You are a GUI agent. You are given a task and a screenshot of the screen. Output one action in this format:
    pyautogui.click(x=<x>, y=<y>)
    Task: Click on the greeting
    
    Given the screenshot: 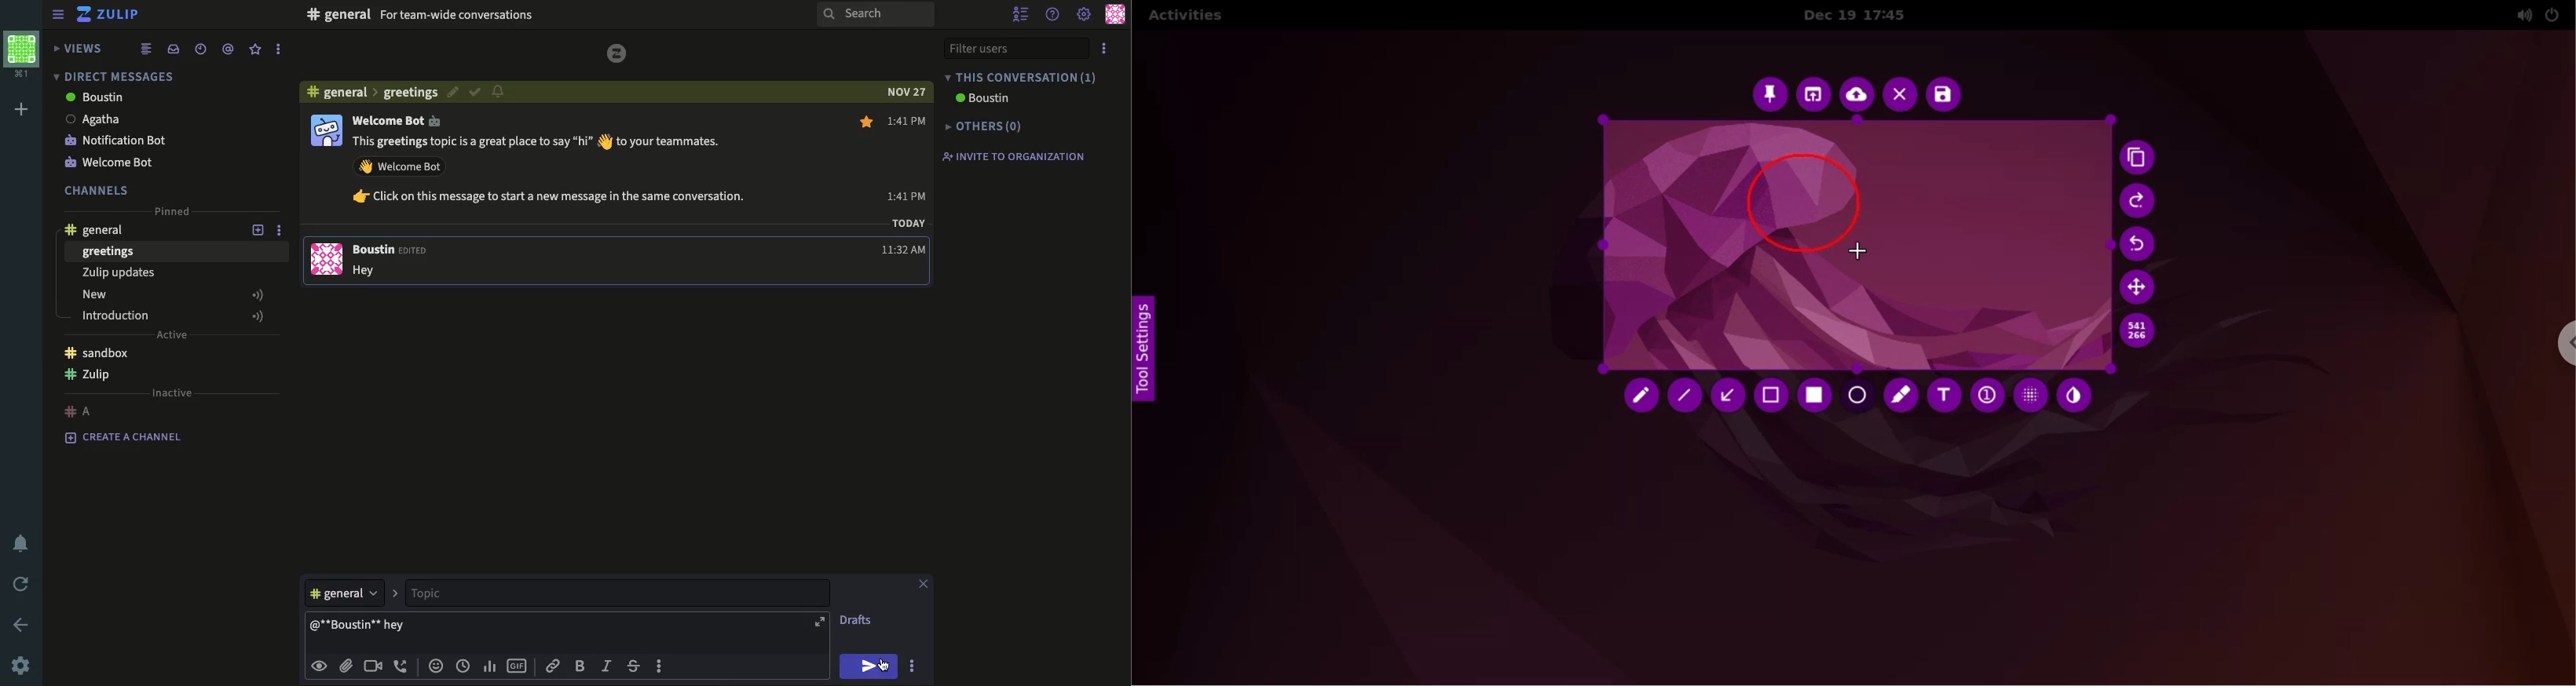 What is the action you would take?
    pyautogui.click(x=411, y=93)
    